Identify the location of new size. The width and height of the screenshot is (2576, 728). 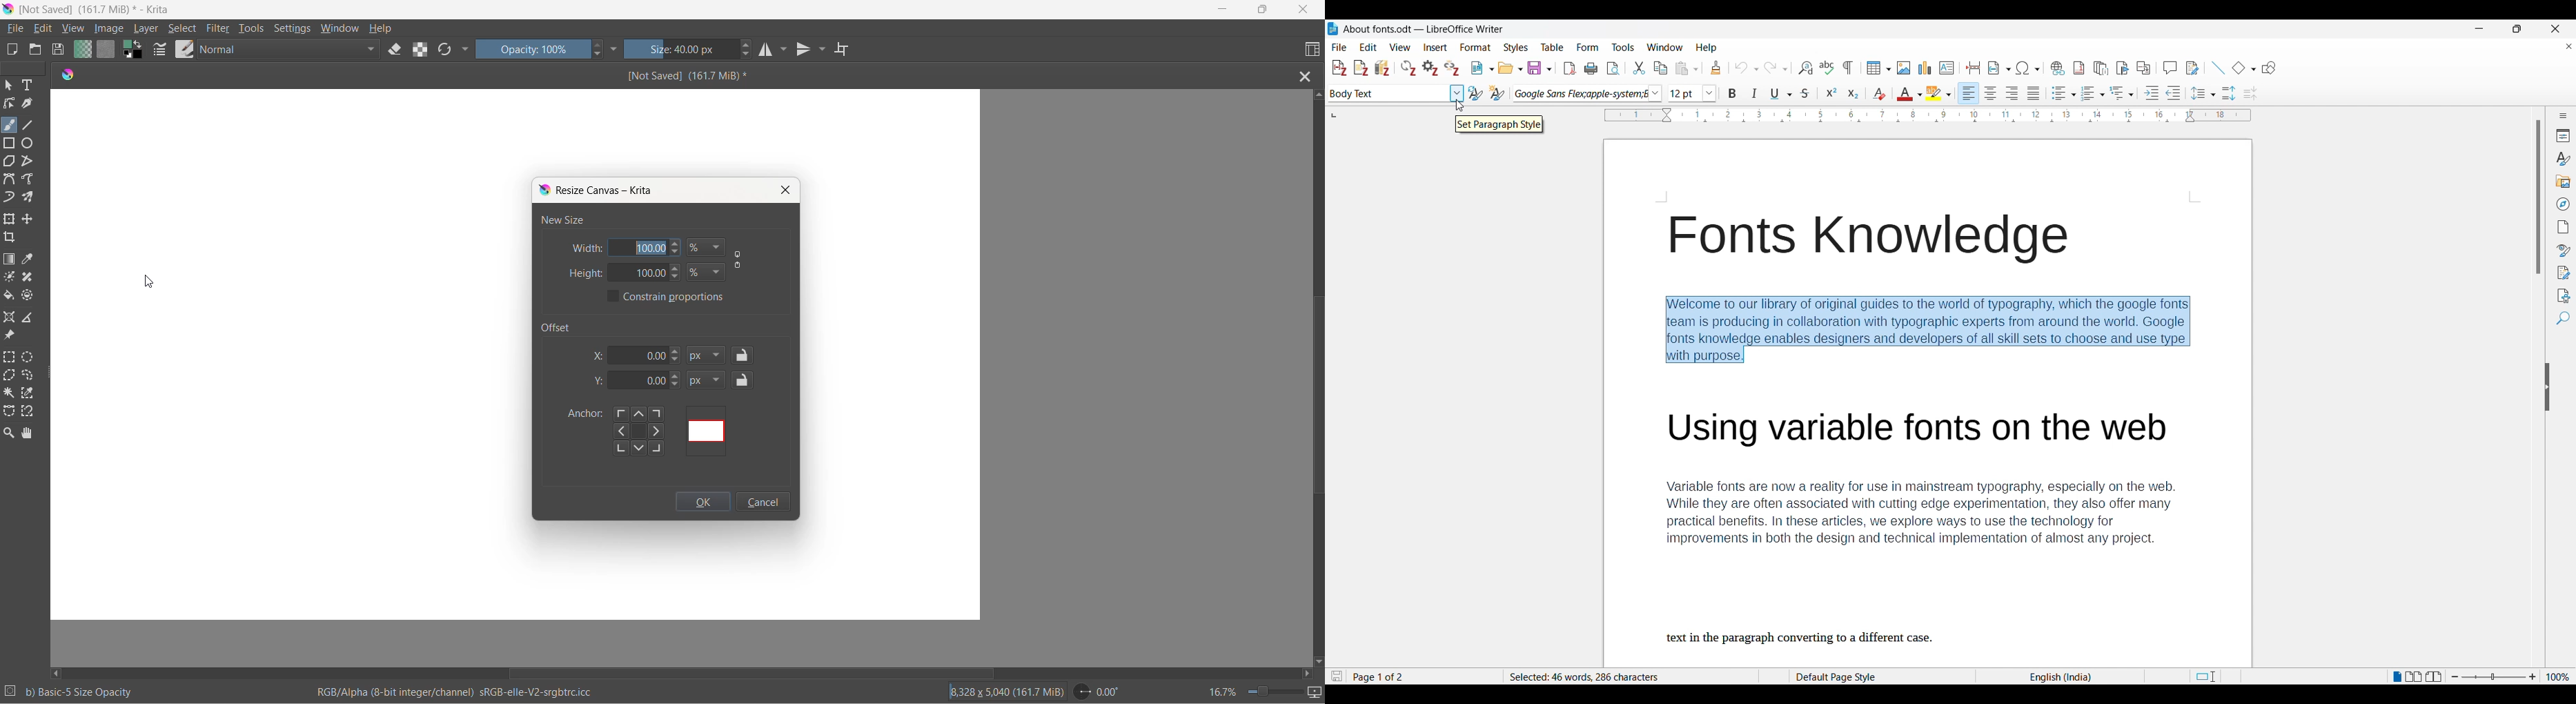
(562, 219).